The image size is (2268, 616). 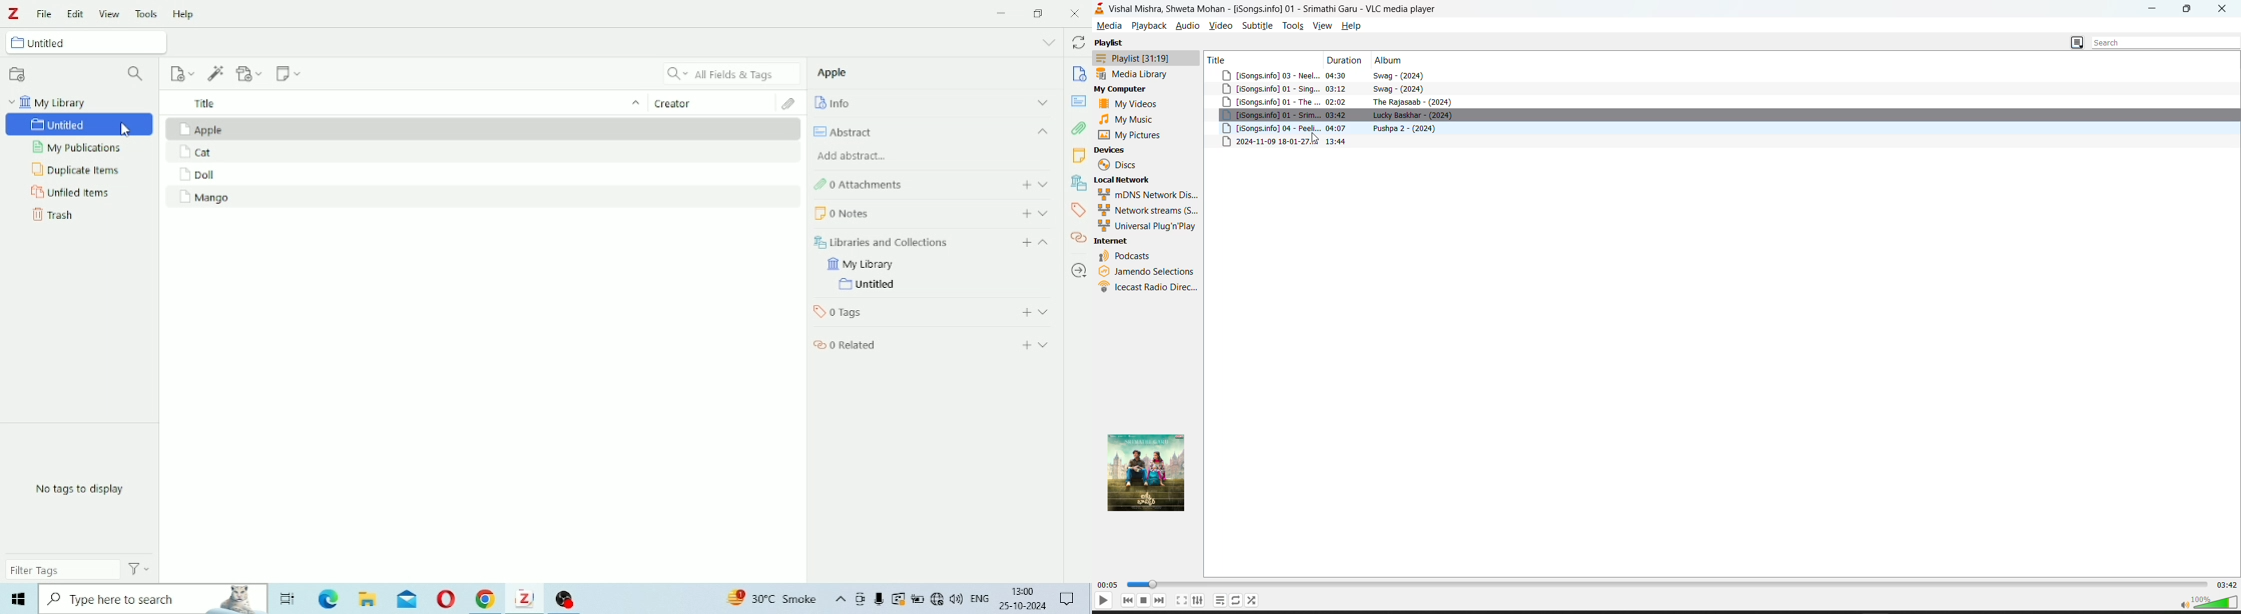 What do you see at coordinates (1316, 139) in the screenshot?
I see `cursor movement` at bounding box center [1316, 139].